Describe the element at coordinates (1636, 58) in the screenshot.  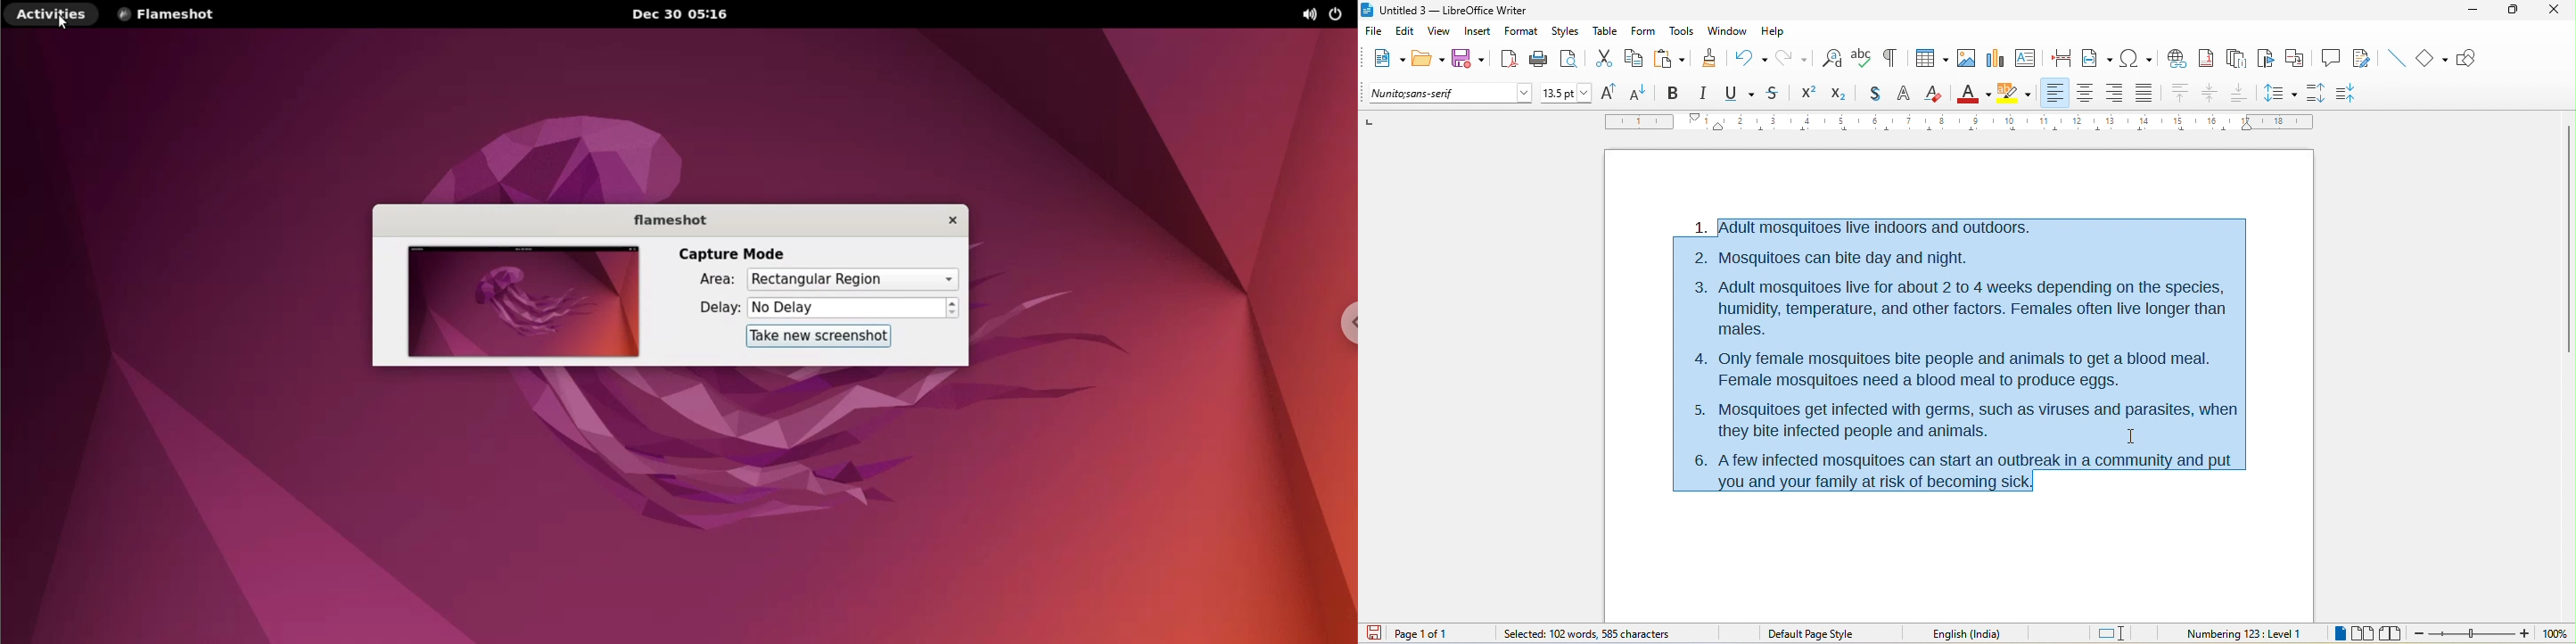
I see `copy` at that location.